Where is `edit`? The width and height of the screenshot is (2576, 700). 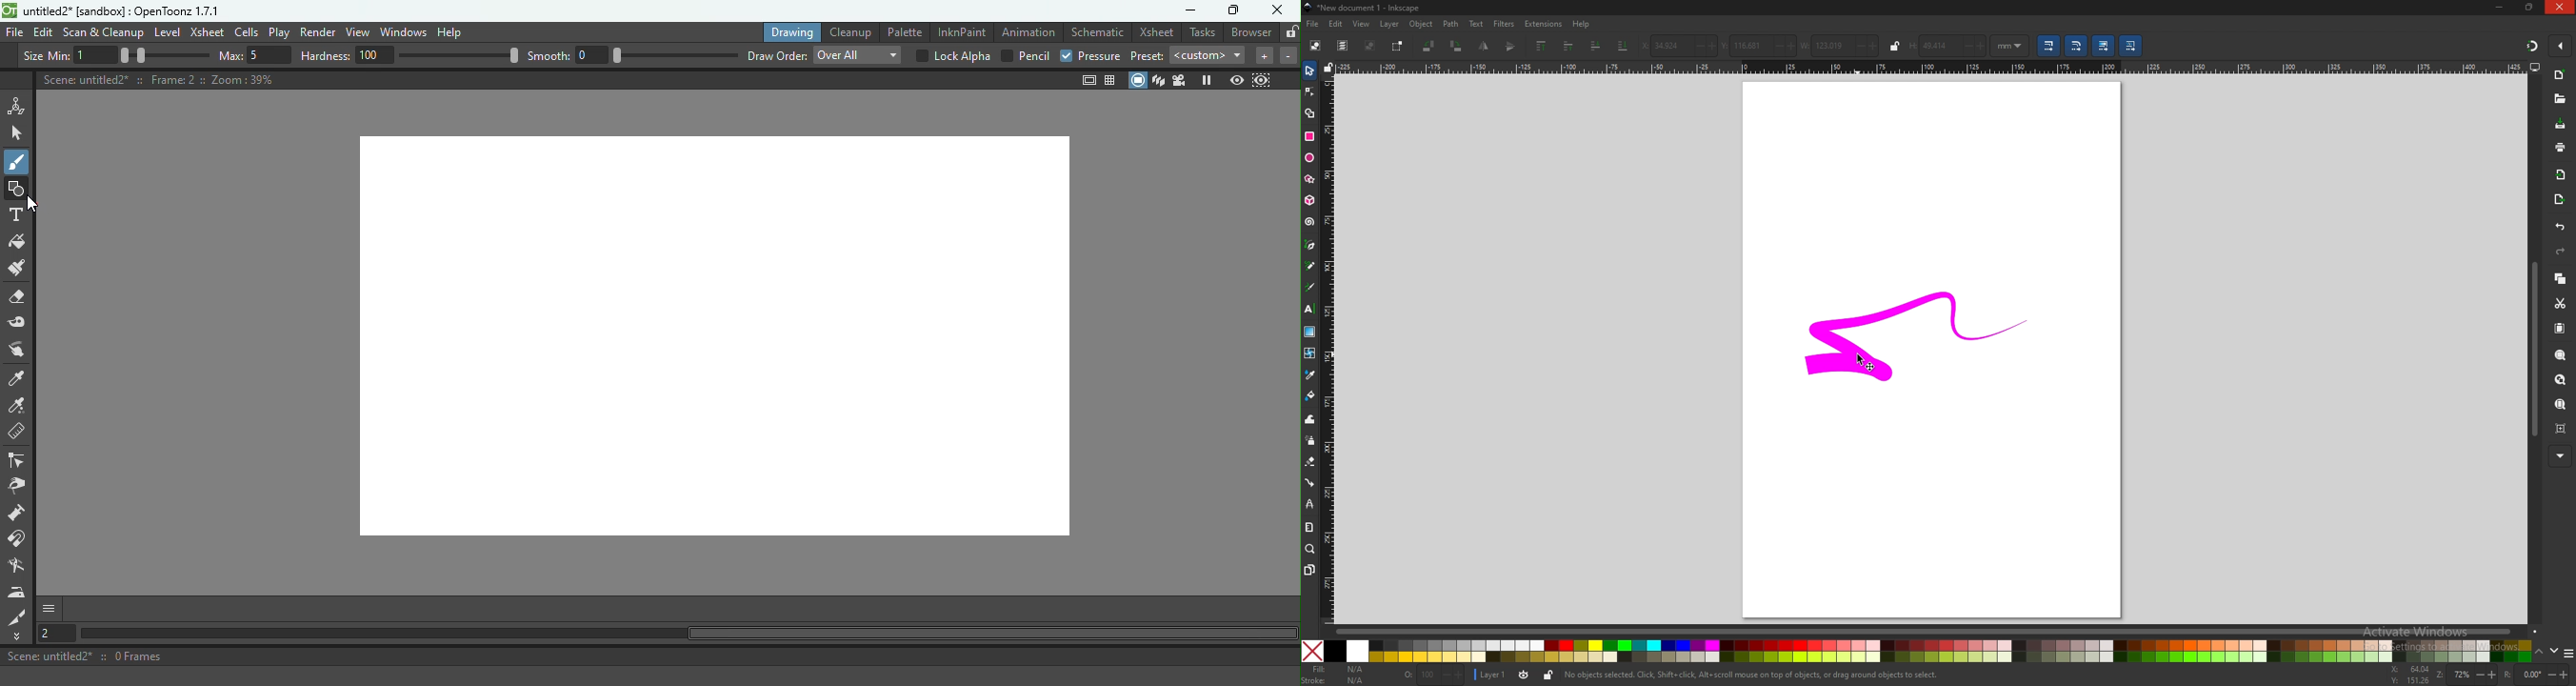 edit is located at coordinates (1336, 24).